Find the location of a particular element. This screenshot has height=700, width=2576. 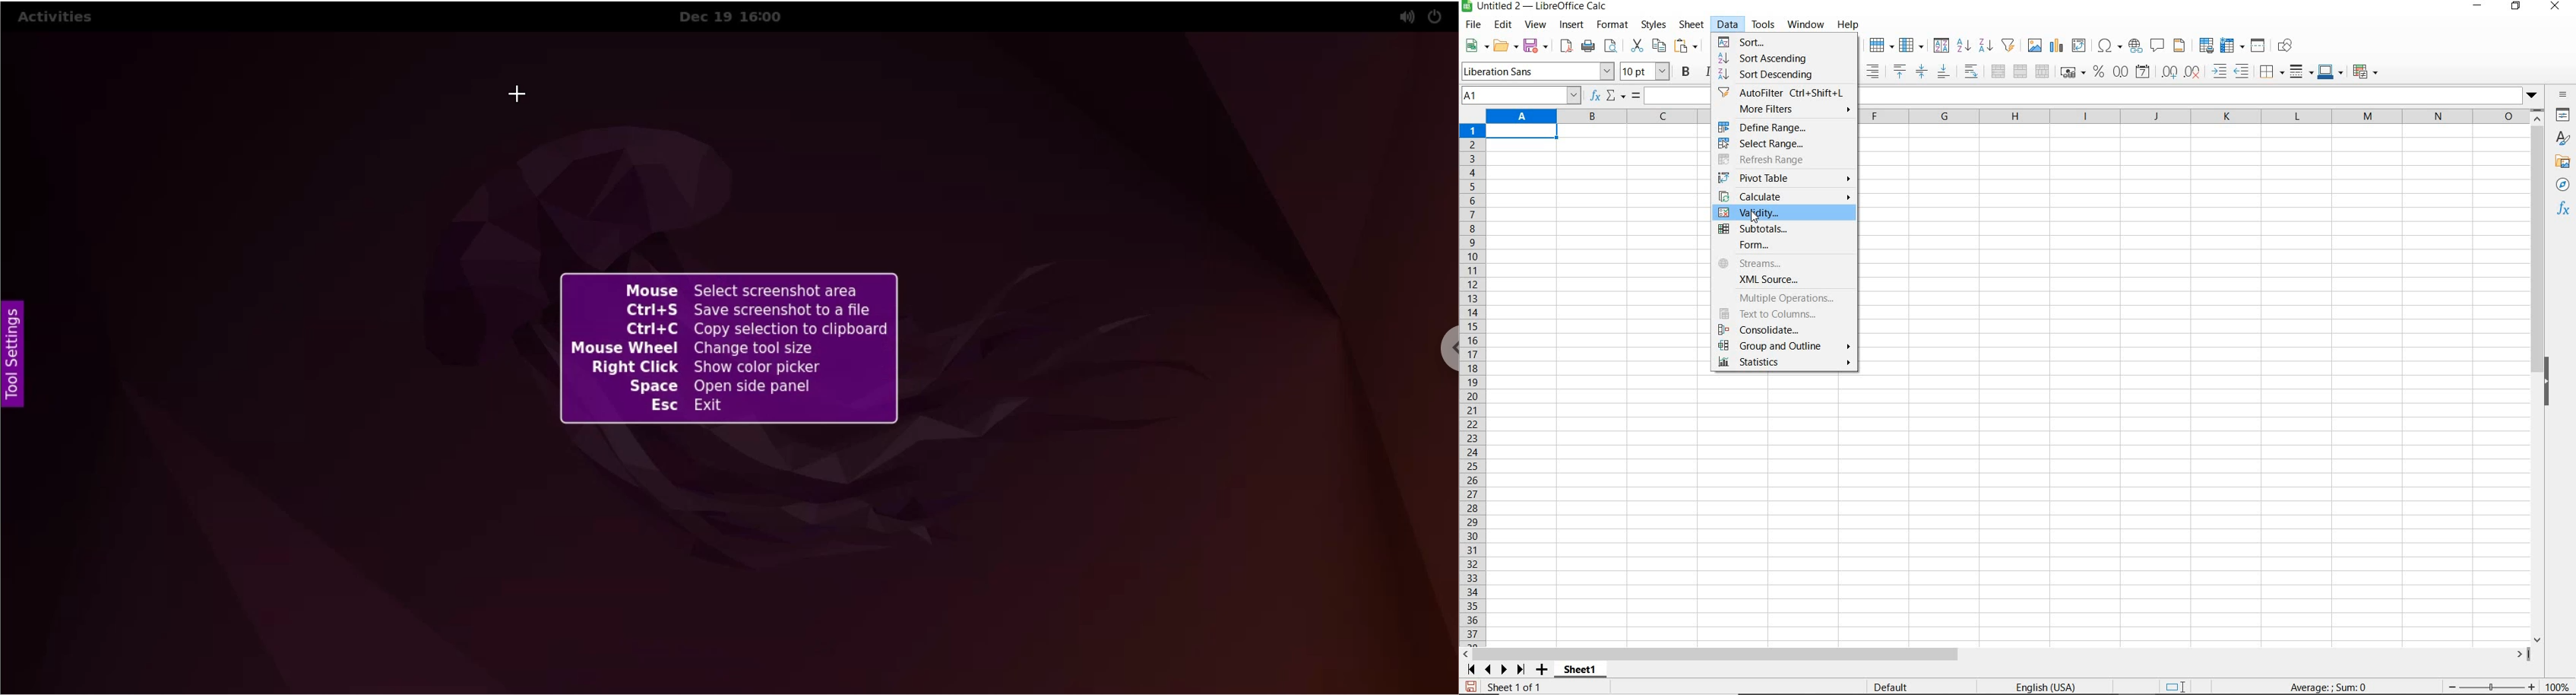

save is located at coordinates (1537, 46).